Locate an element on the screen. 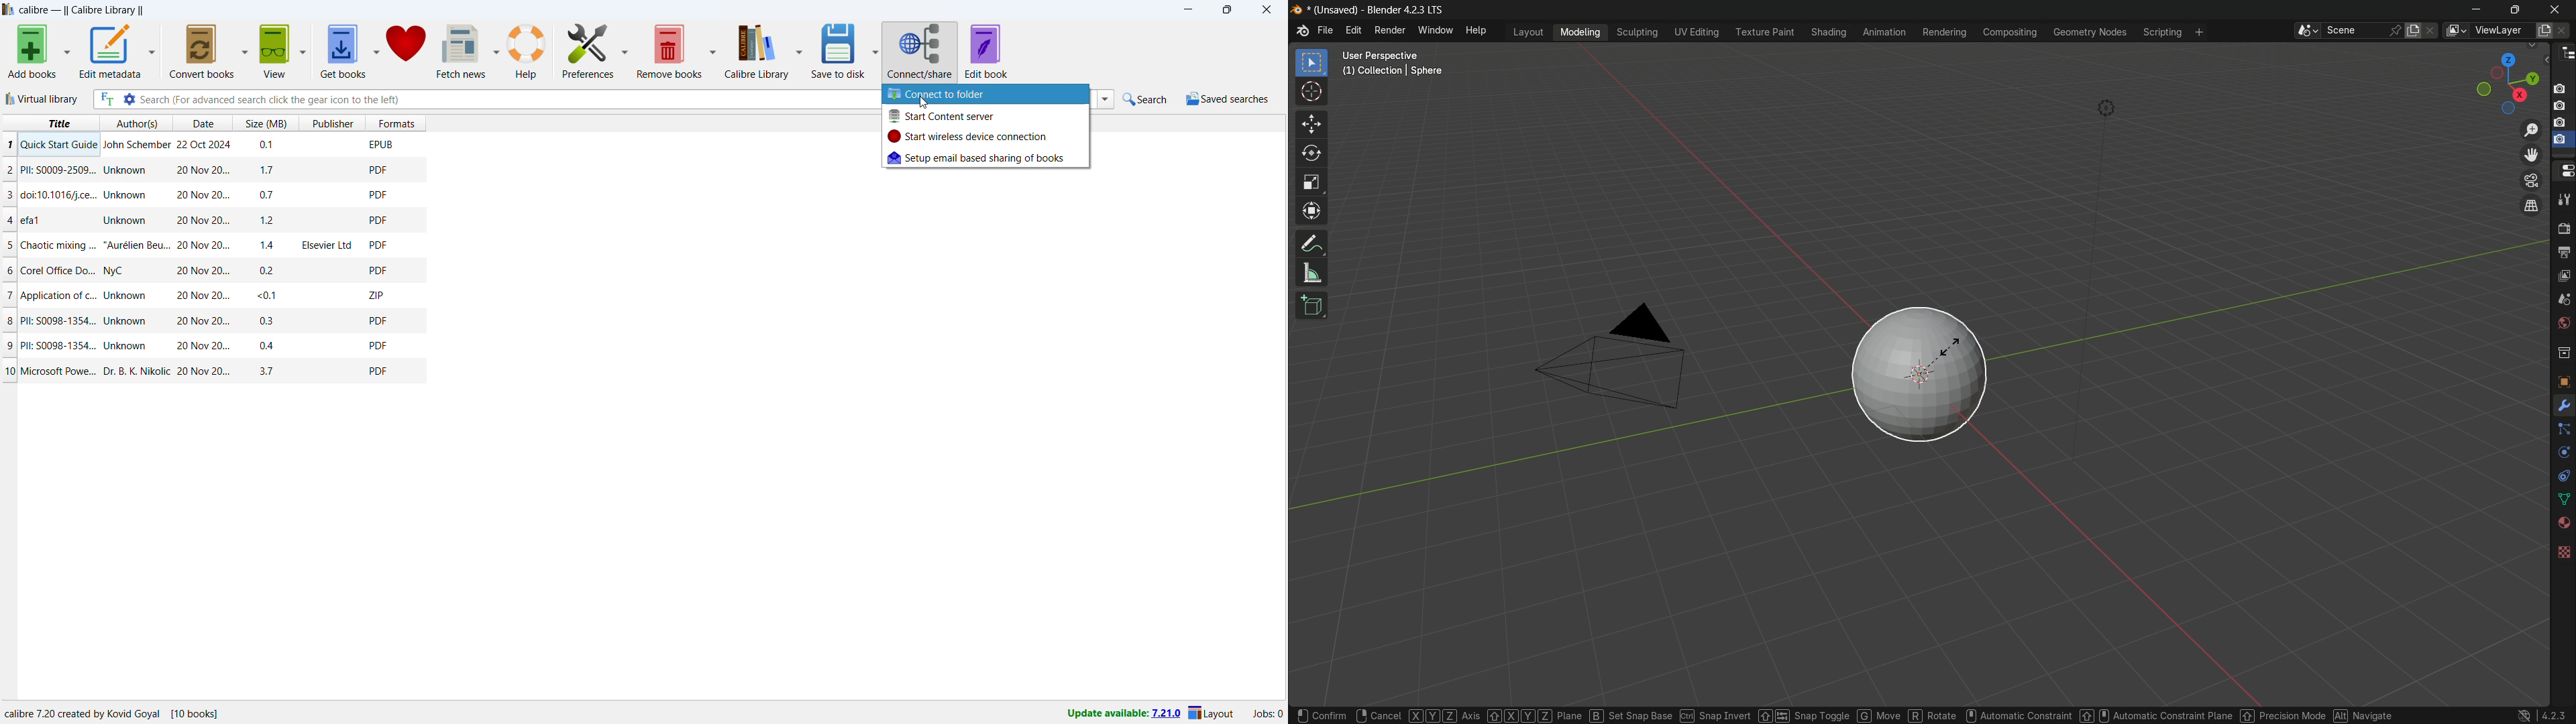 The image size is (2576, 728). virtual library is located at coordinates (42, 99).